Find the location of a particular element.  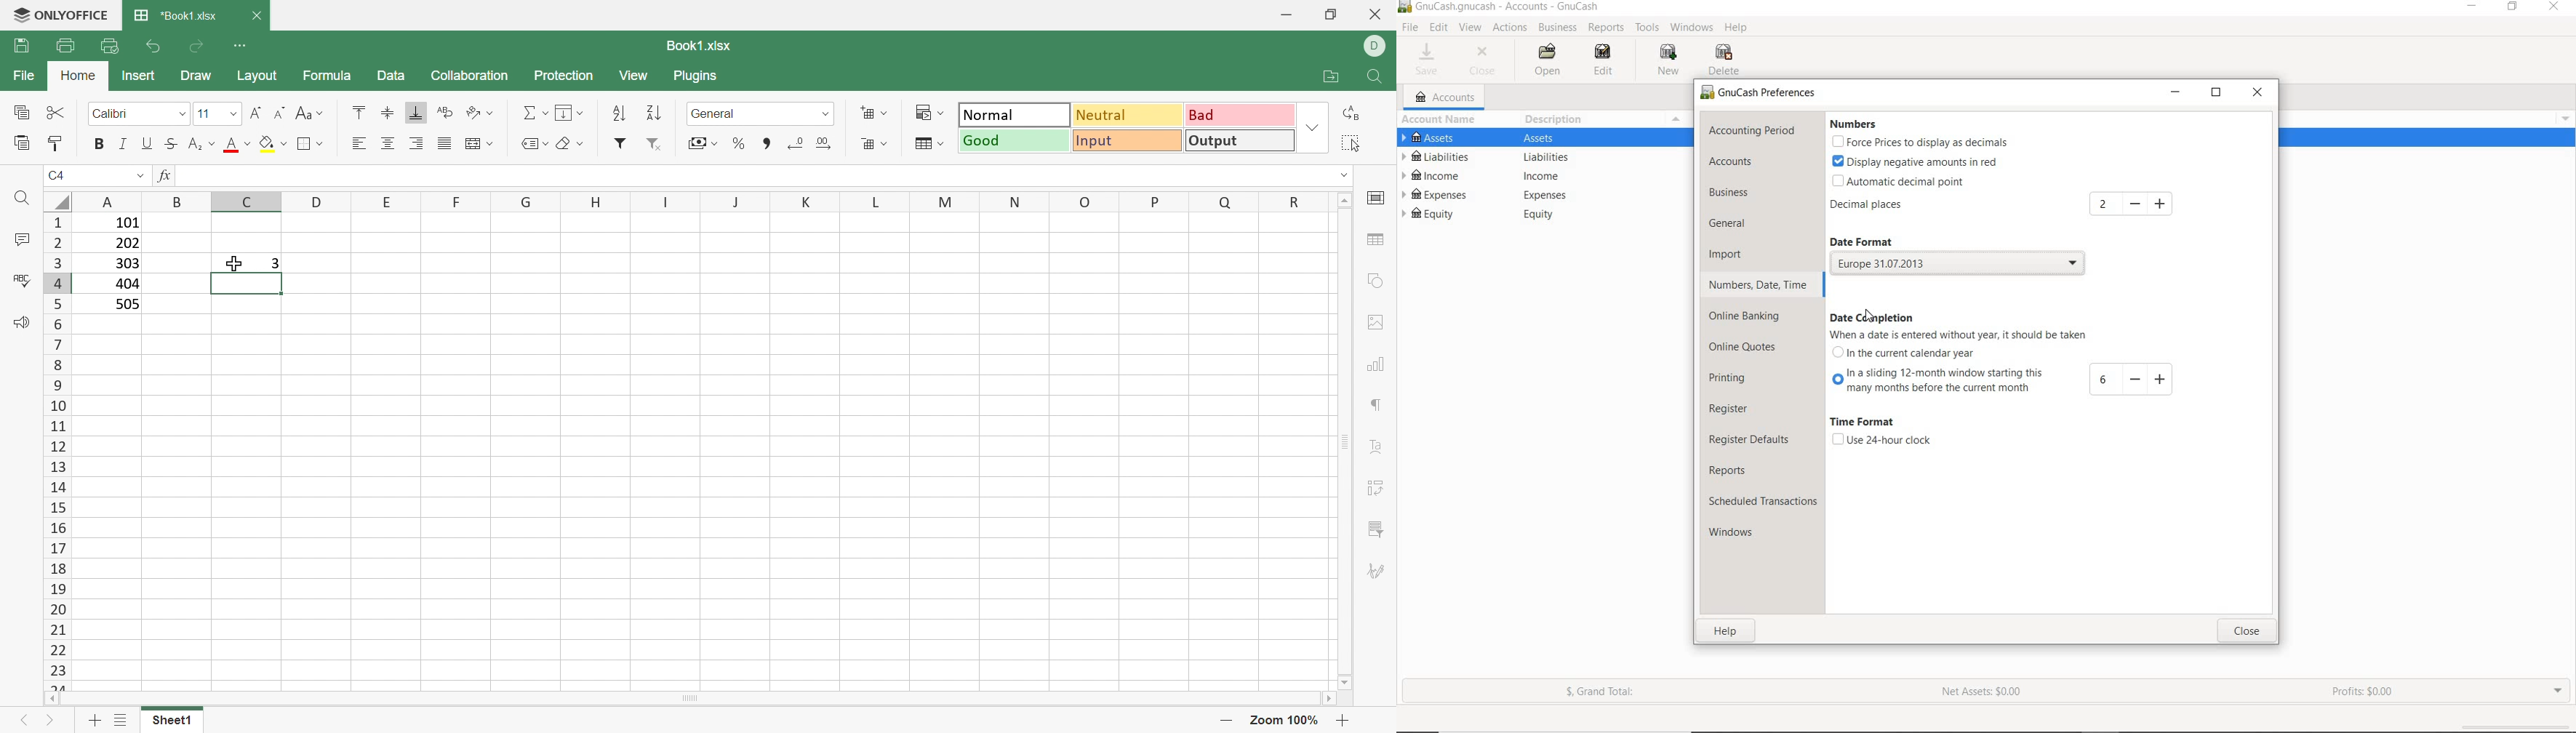

minimize is located at coordinates (2177, 93).